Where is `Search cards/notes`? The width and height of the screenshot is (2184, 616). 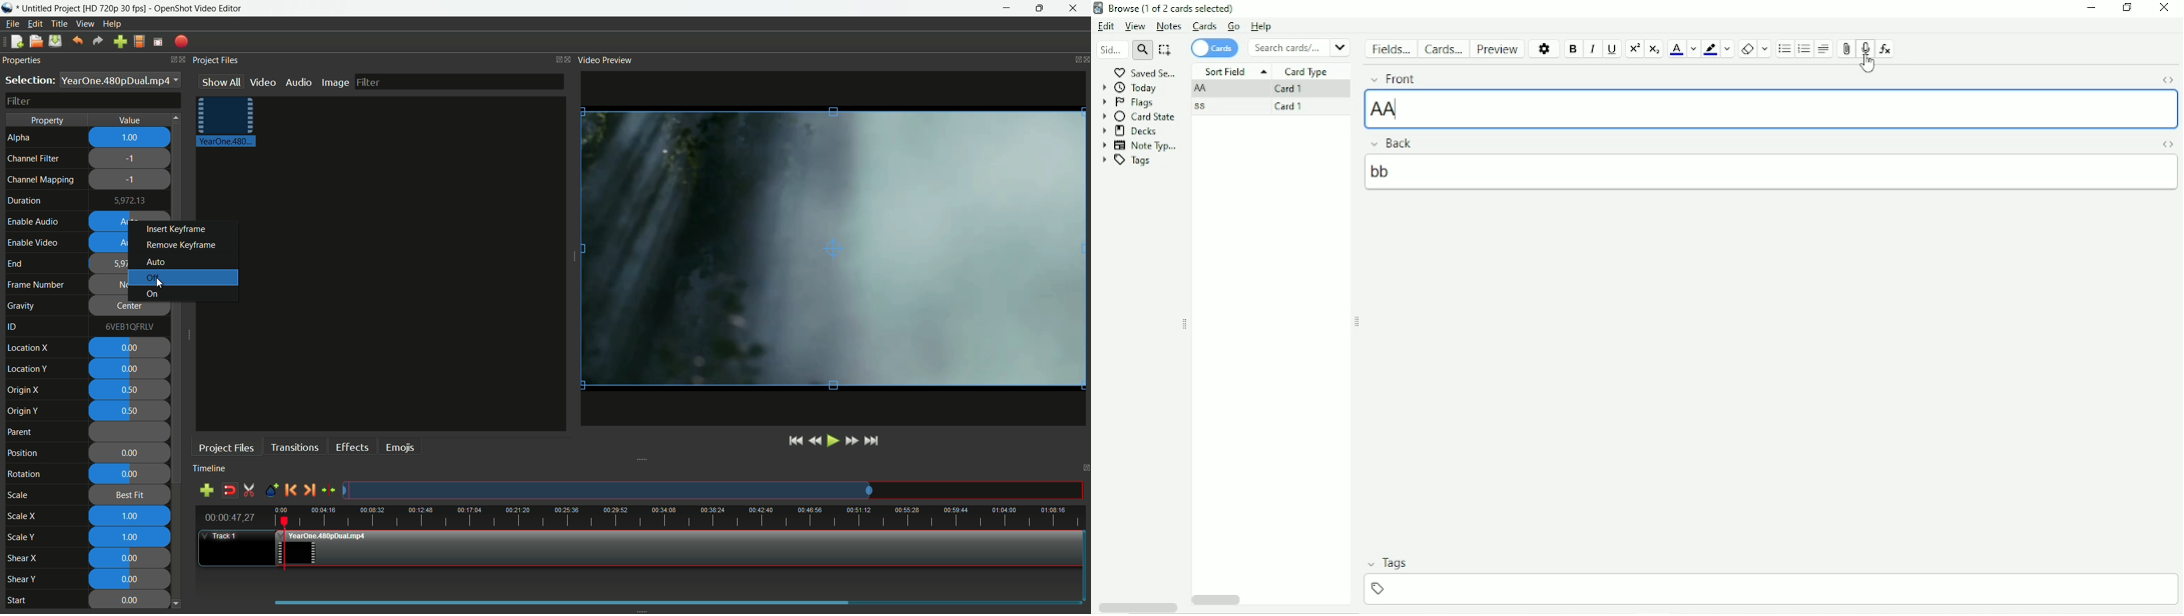 Search cards/notes is located at coordinates (1299, 47).